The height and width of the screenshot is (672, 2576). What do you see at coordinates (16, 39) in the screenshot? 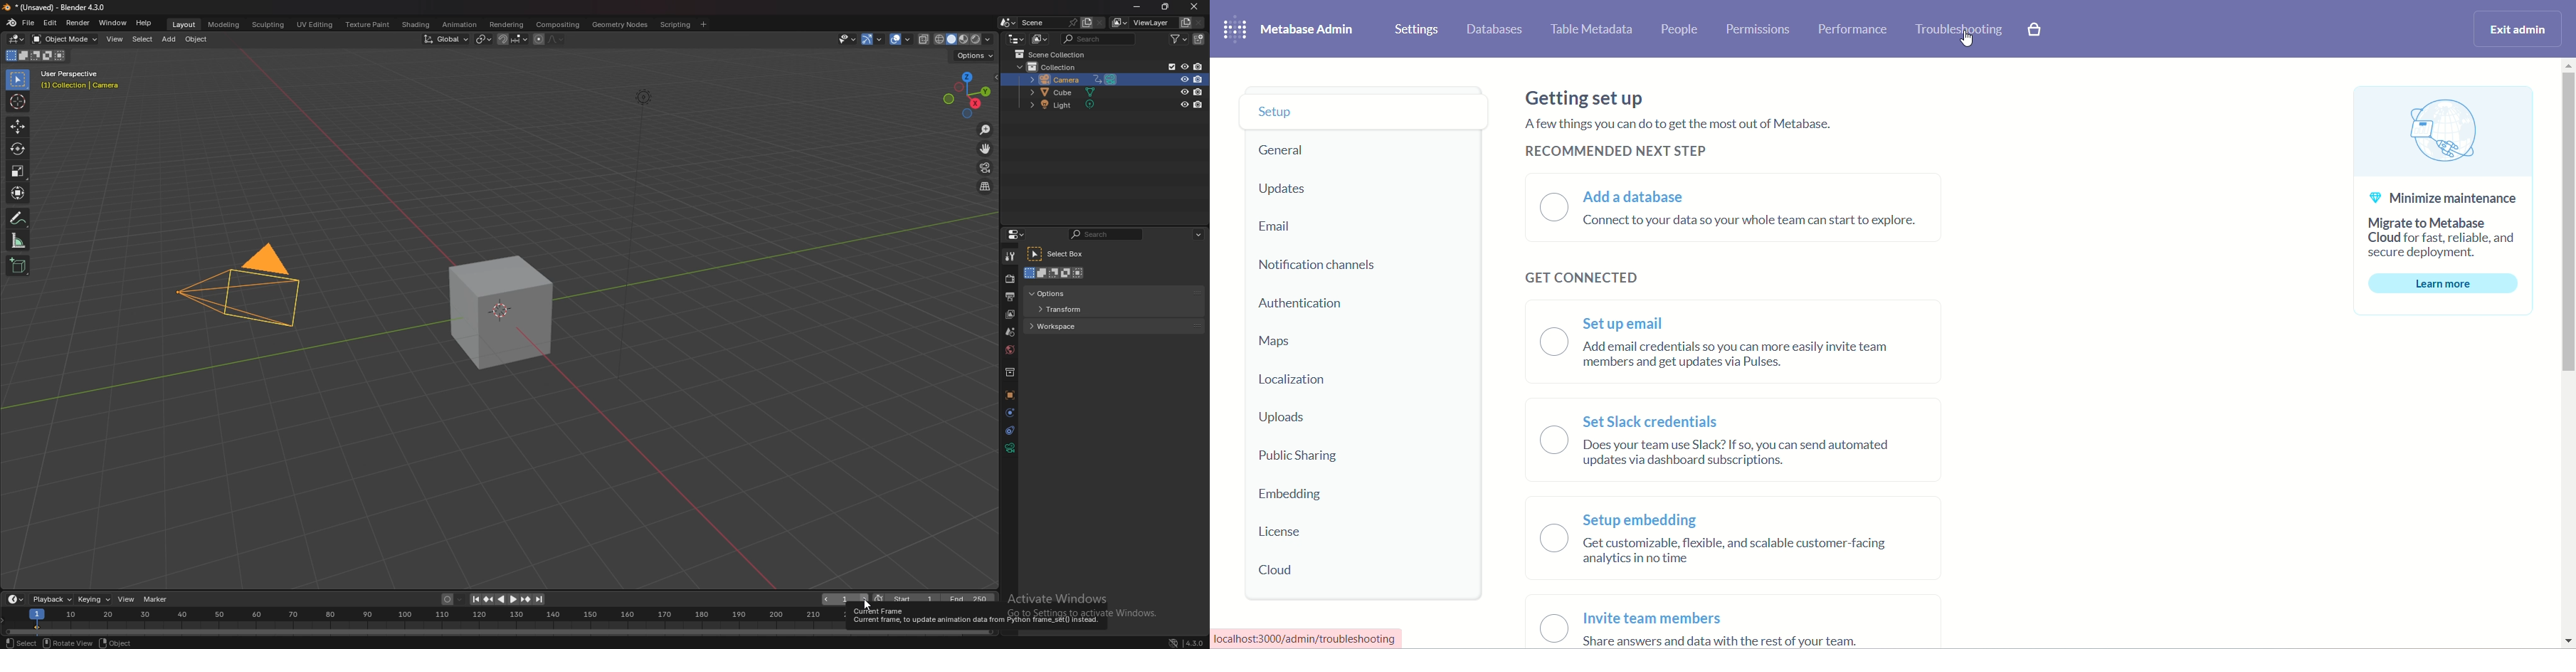
I see `editor type` at bounding box center [16, 39].